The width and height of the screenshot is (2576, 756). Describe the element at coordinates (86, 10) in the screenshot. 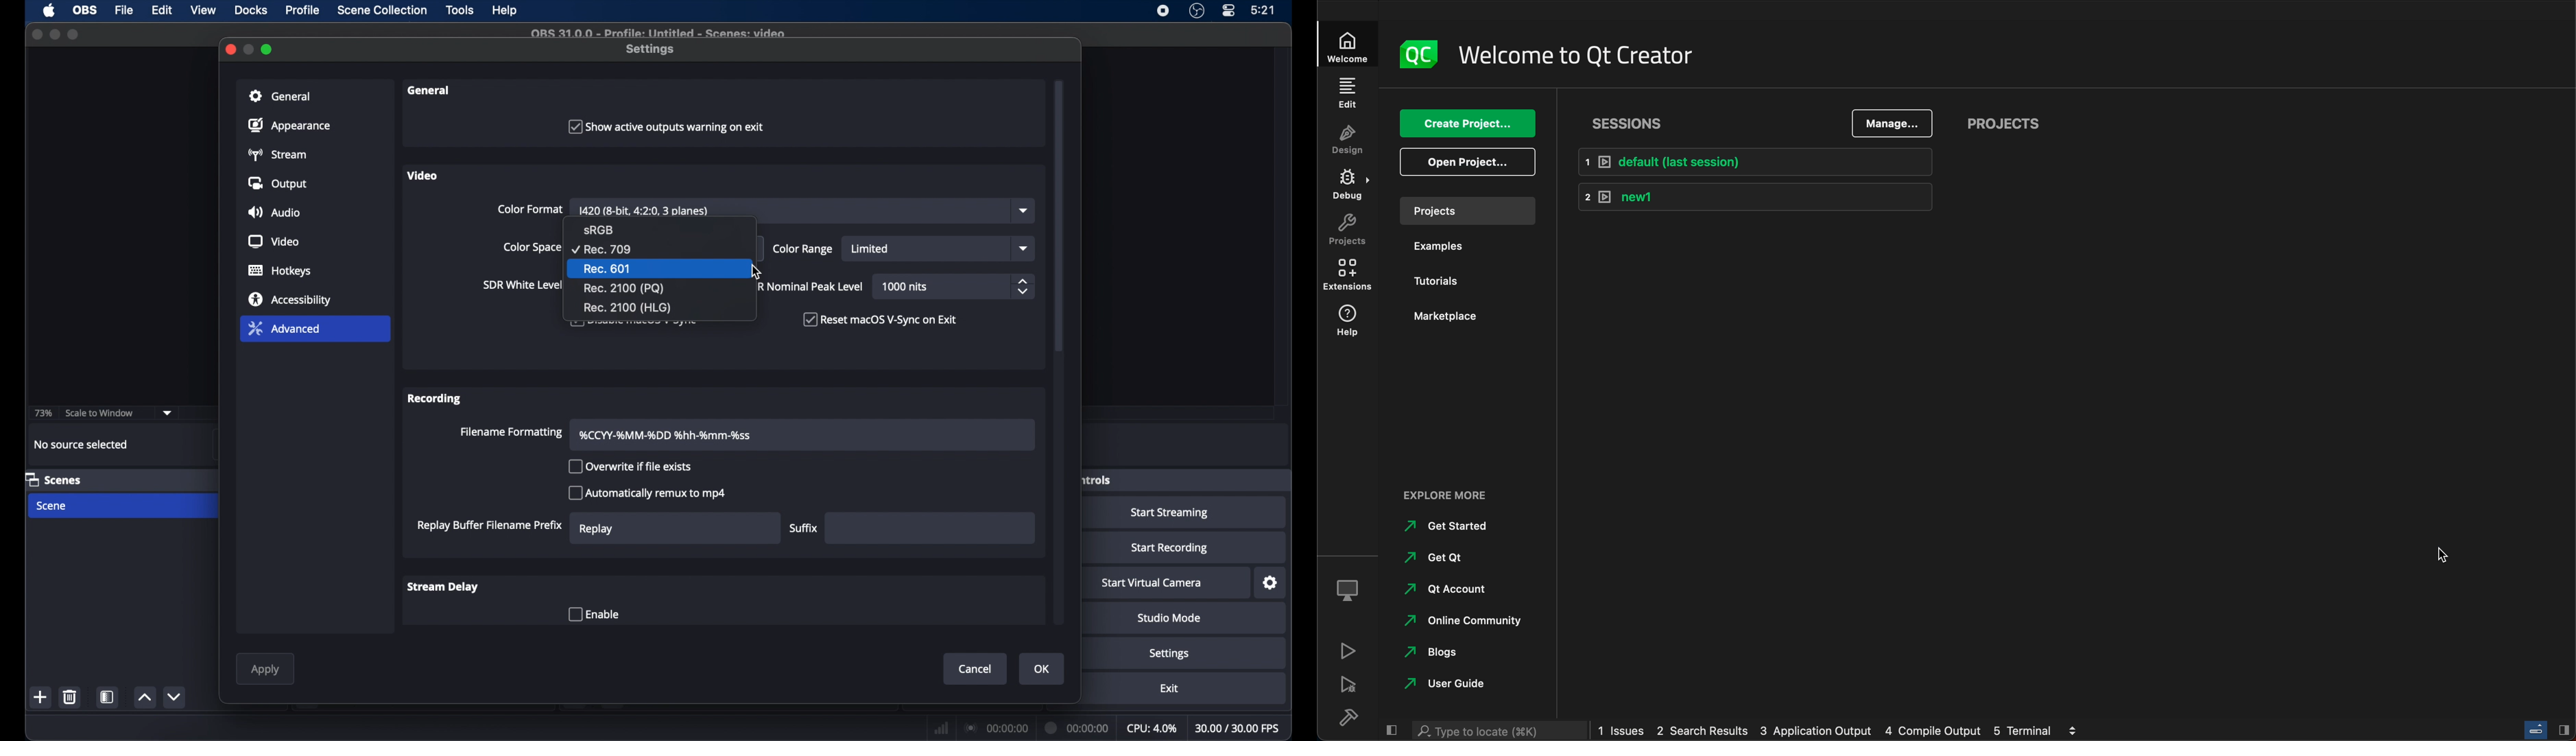

I see `ob` at that location.